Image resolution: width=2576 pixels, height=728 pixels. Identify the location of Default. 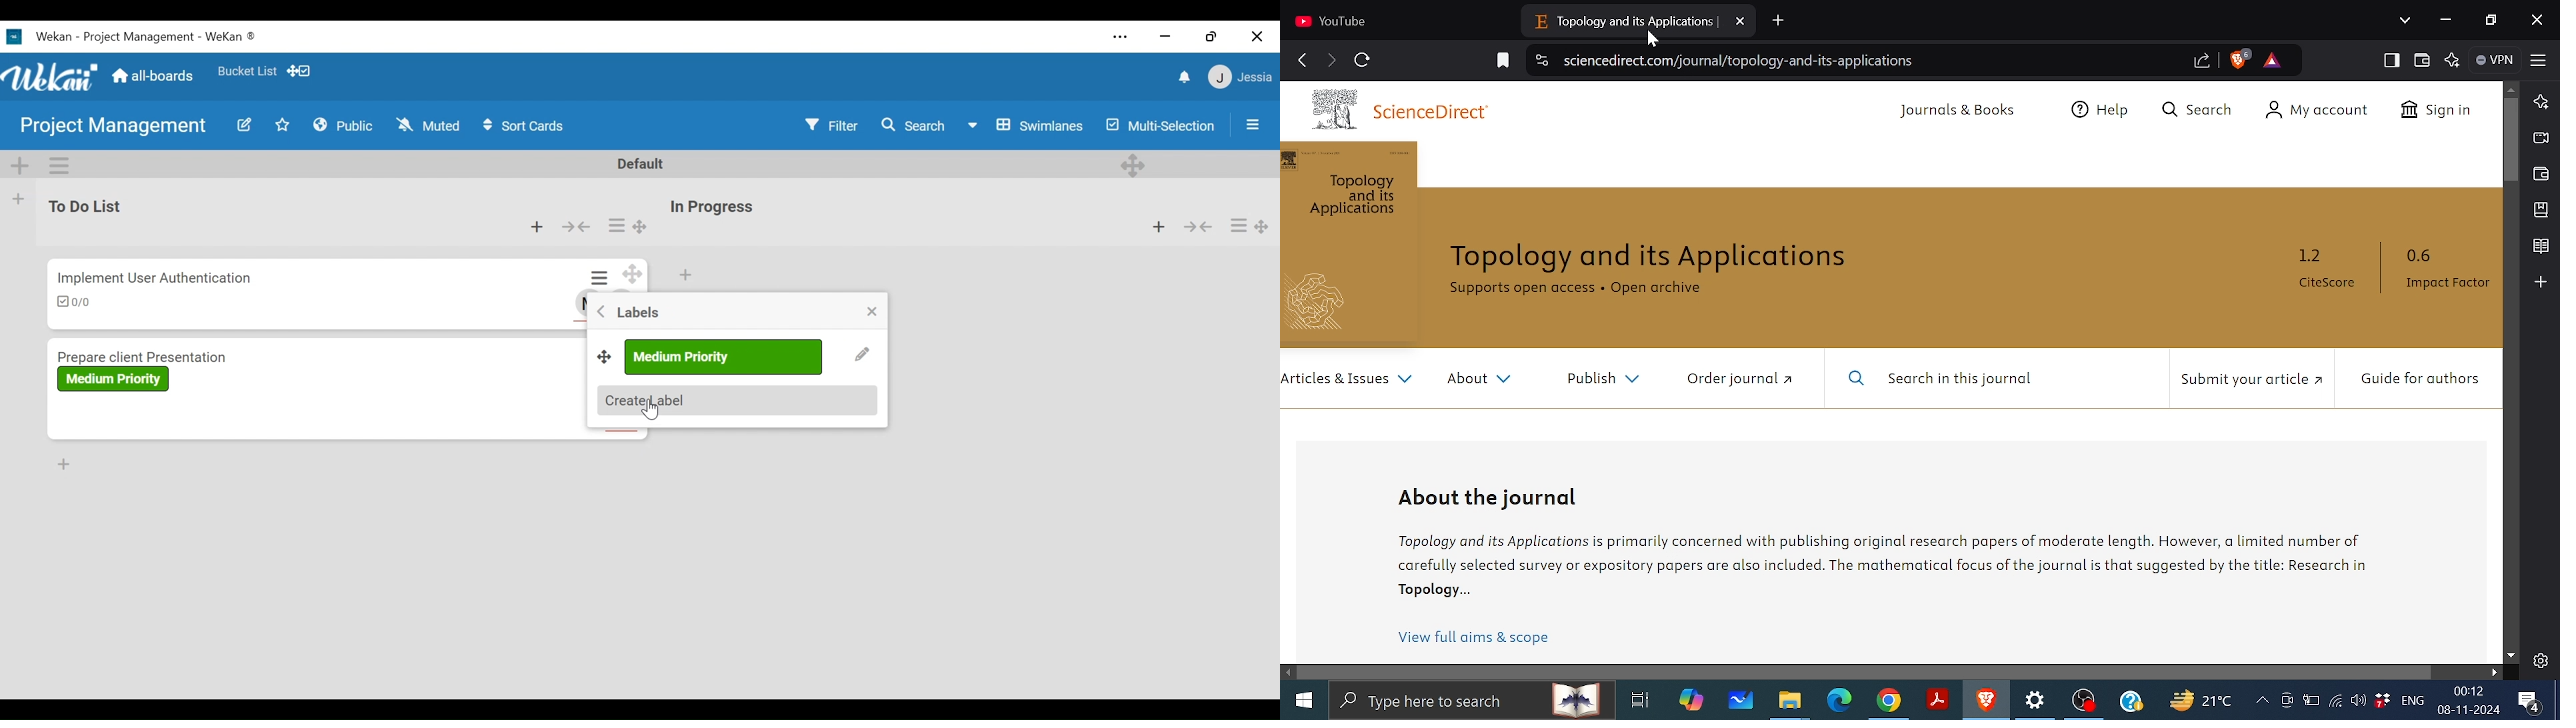
(643, 163).